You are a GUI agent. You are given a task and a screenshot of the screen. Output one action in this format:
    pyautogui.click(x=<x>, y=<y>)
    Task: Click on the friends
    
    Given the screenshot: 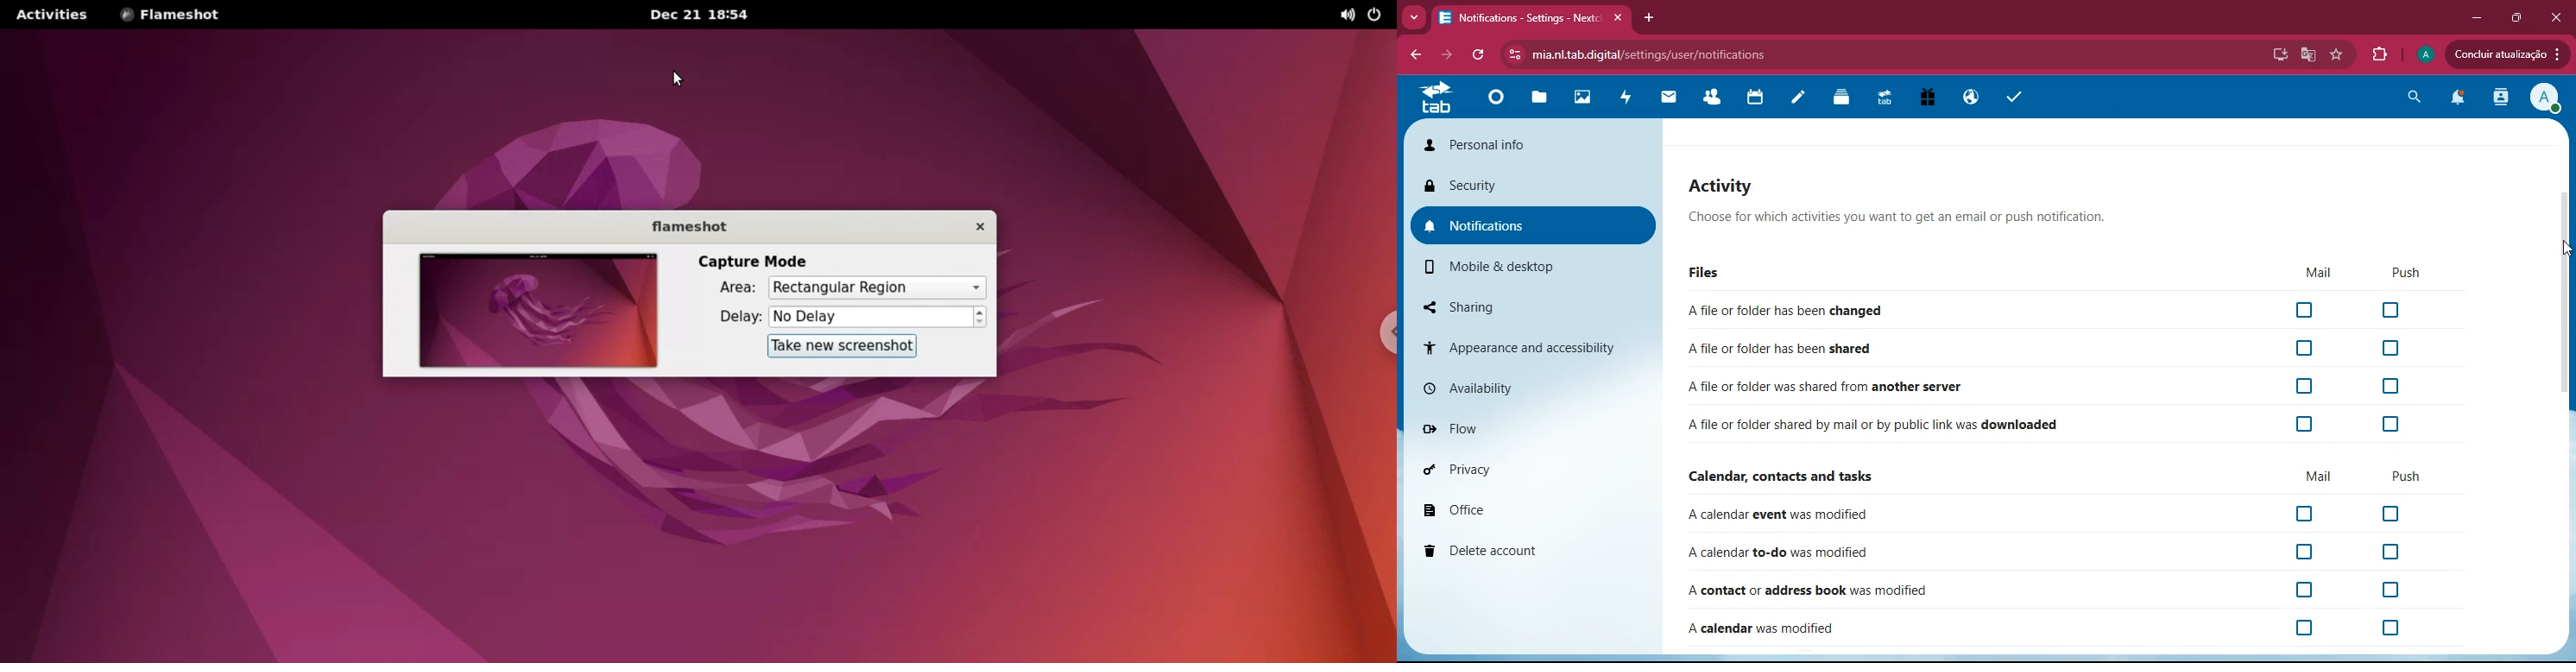 What is the action you would take?
    pyautogui.click(x=1713, y=94)
    